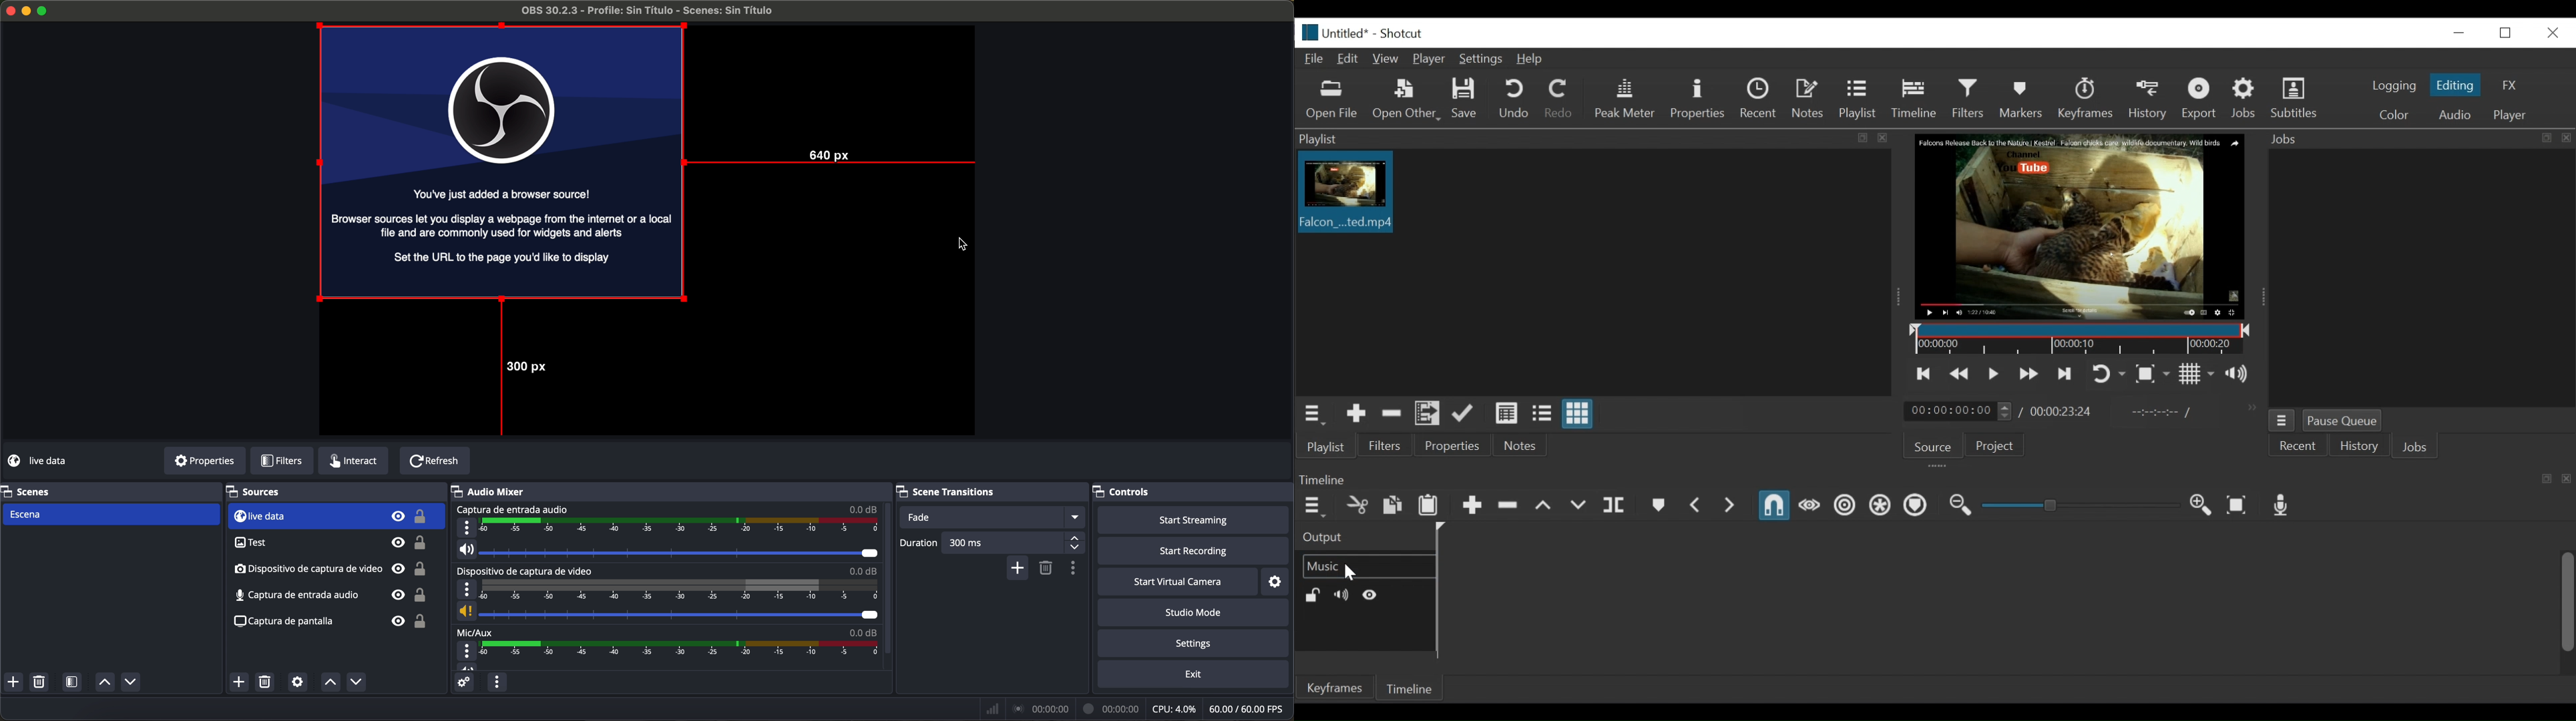 The width and height of the screenshot is (2576, 728). What do you see at coordinates (2416, 139) in the screenshot?
I see `Jobs Panel` at bounding box center [2416, 139].